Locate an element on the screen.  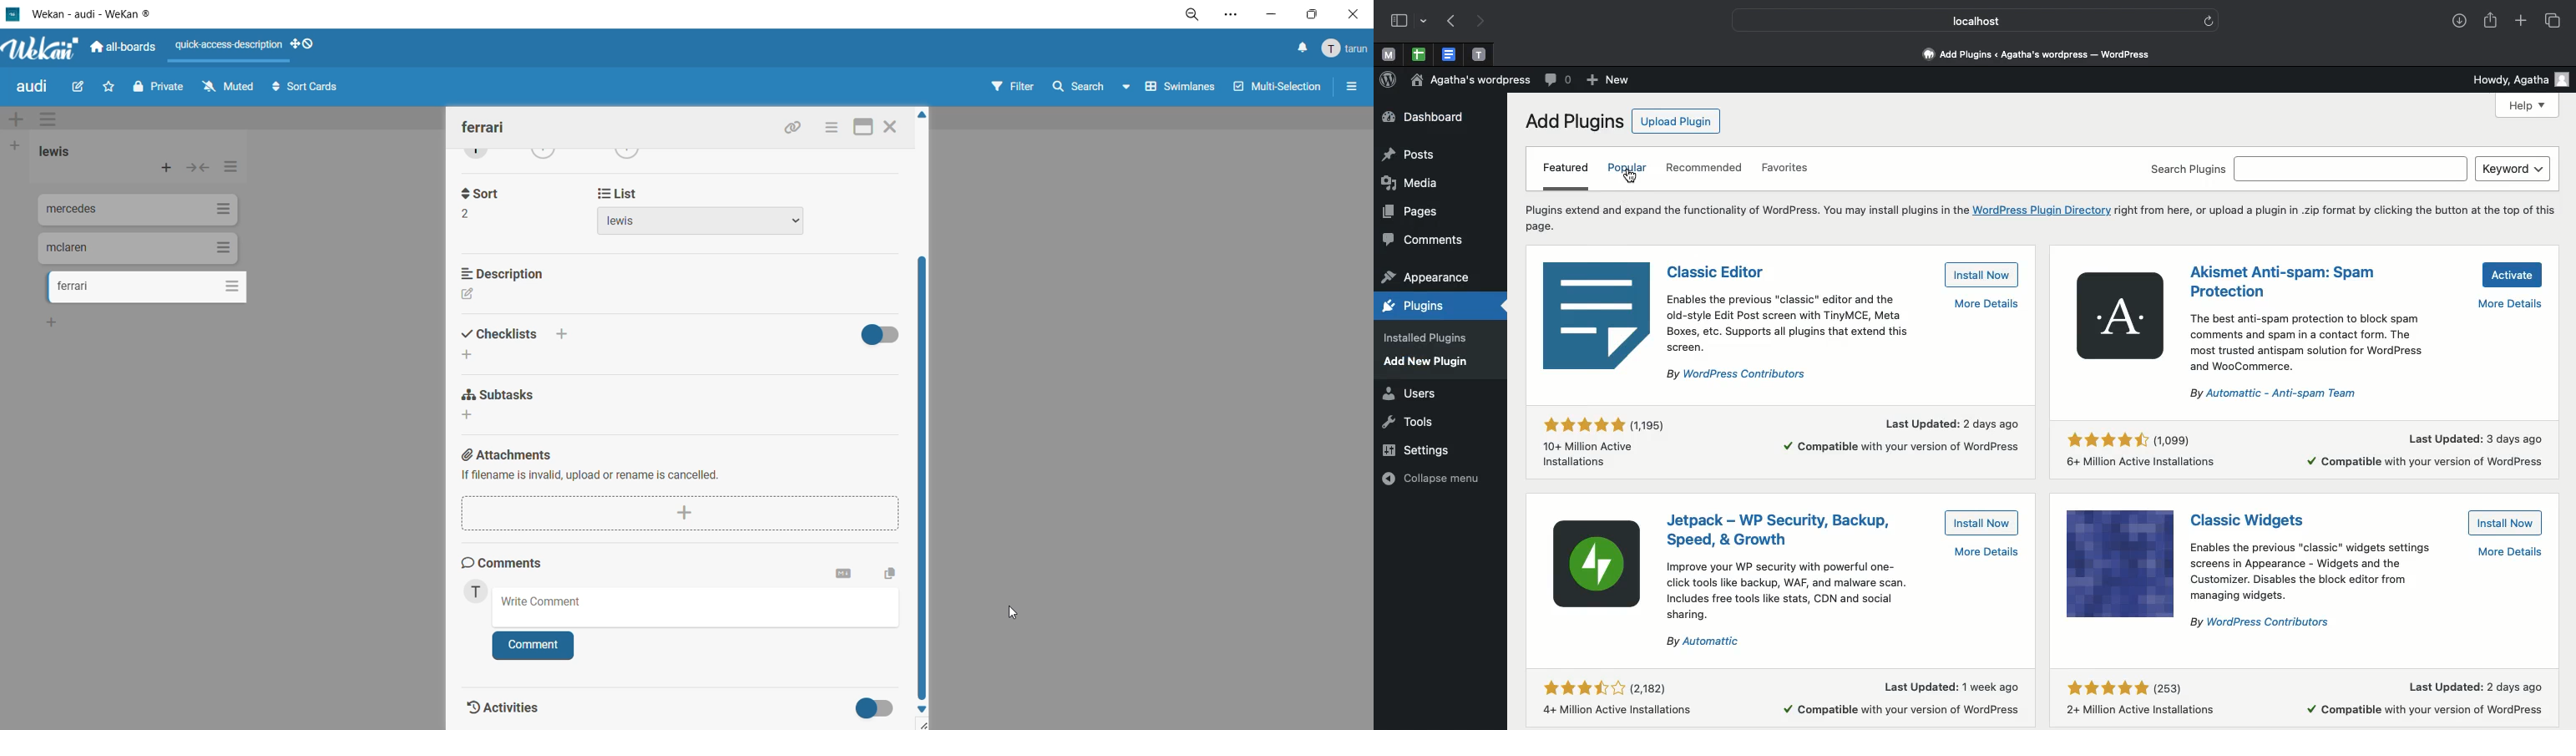
refresh is located at coordinates (2208, 21).